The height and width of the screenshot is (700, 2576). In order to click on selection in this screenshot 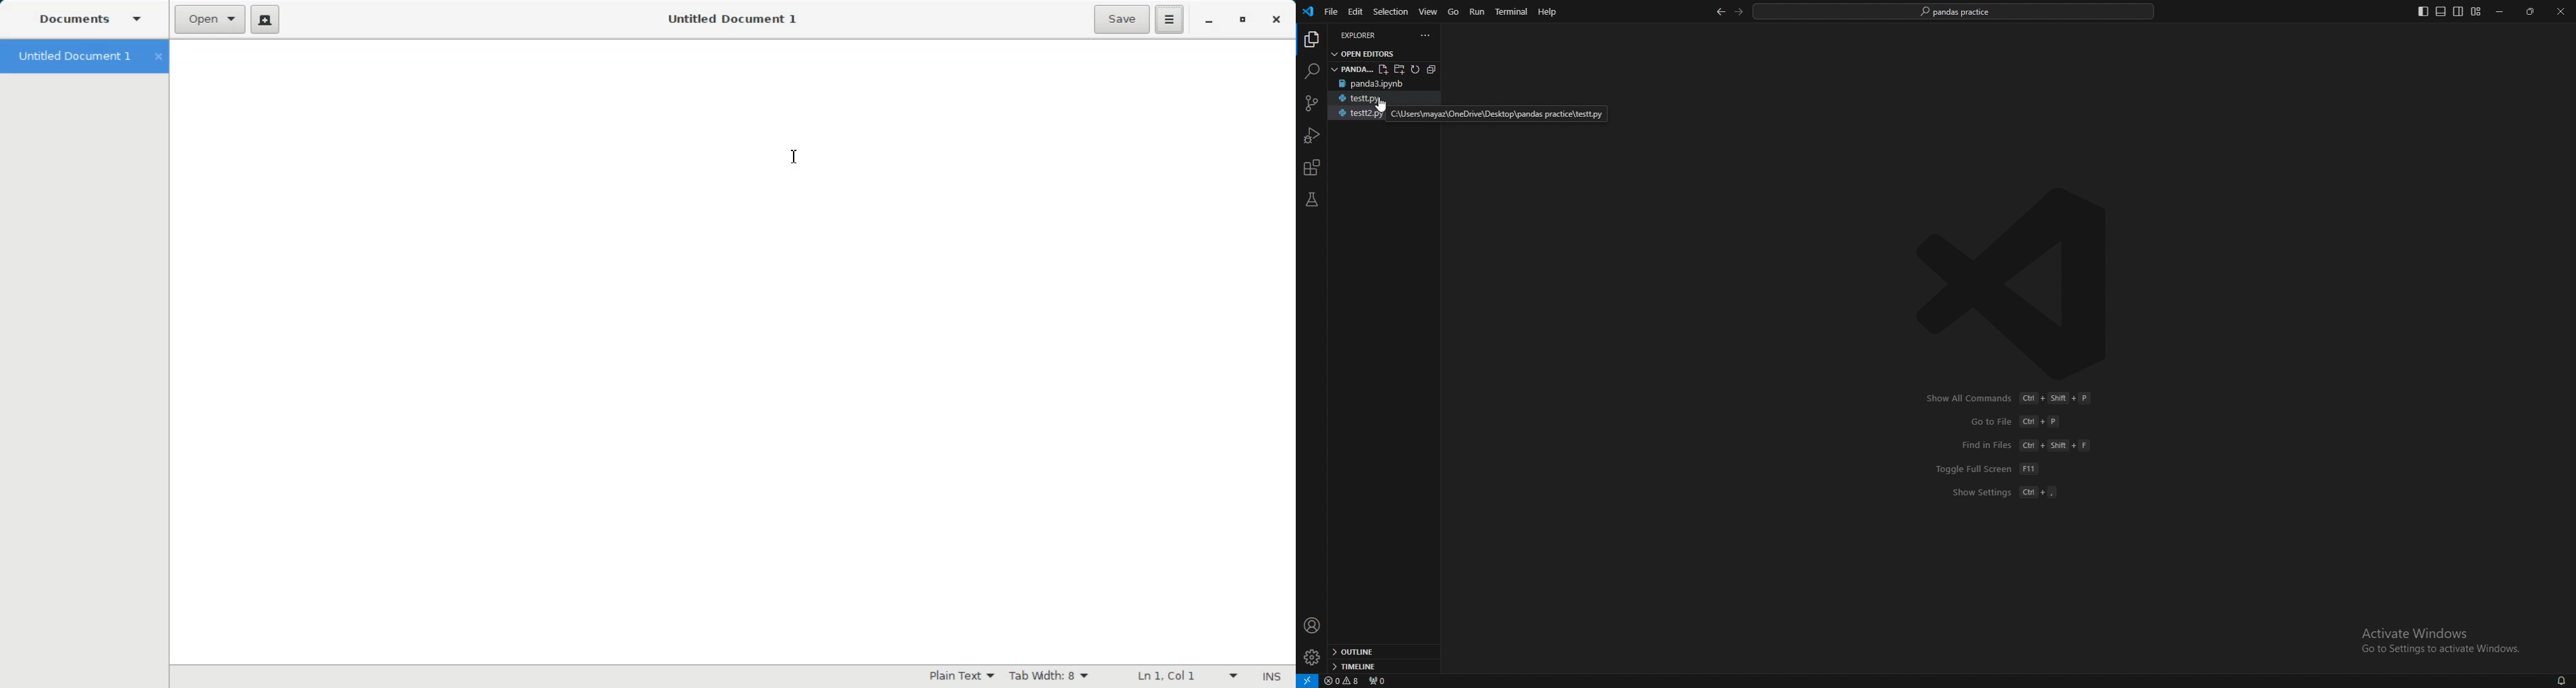, I will do `click(1391, 11)`.